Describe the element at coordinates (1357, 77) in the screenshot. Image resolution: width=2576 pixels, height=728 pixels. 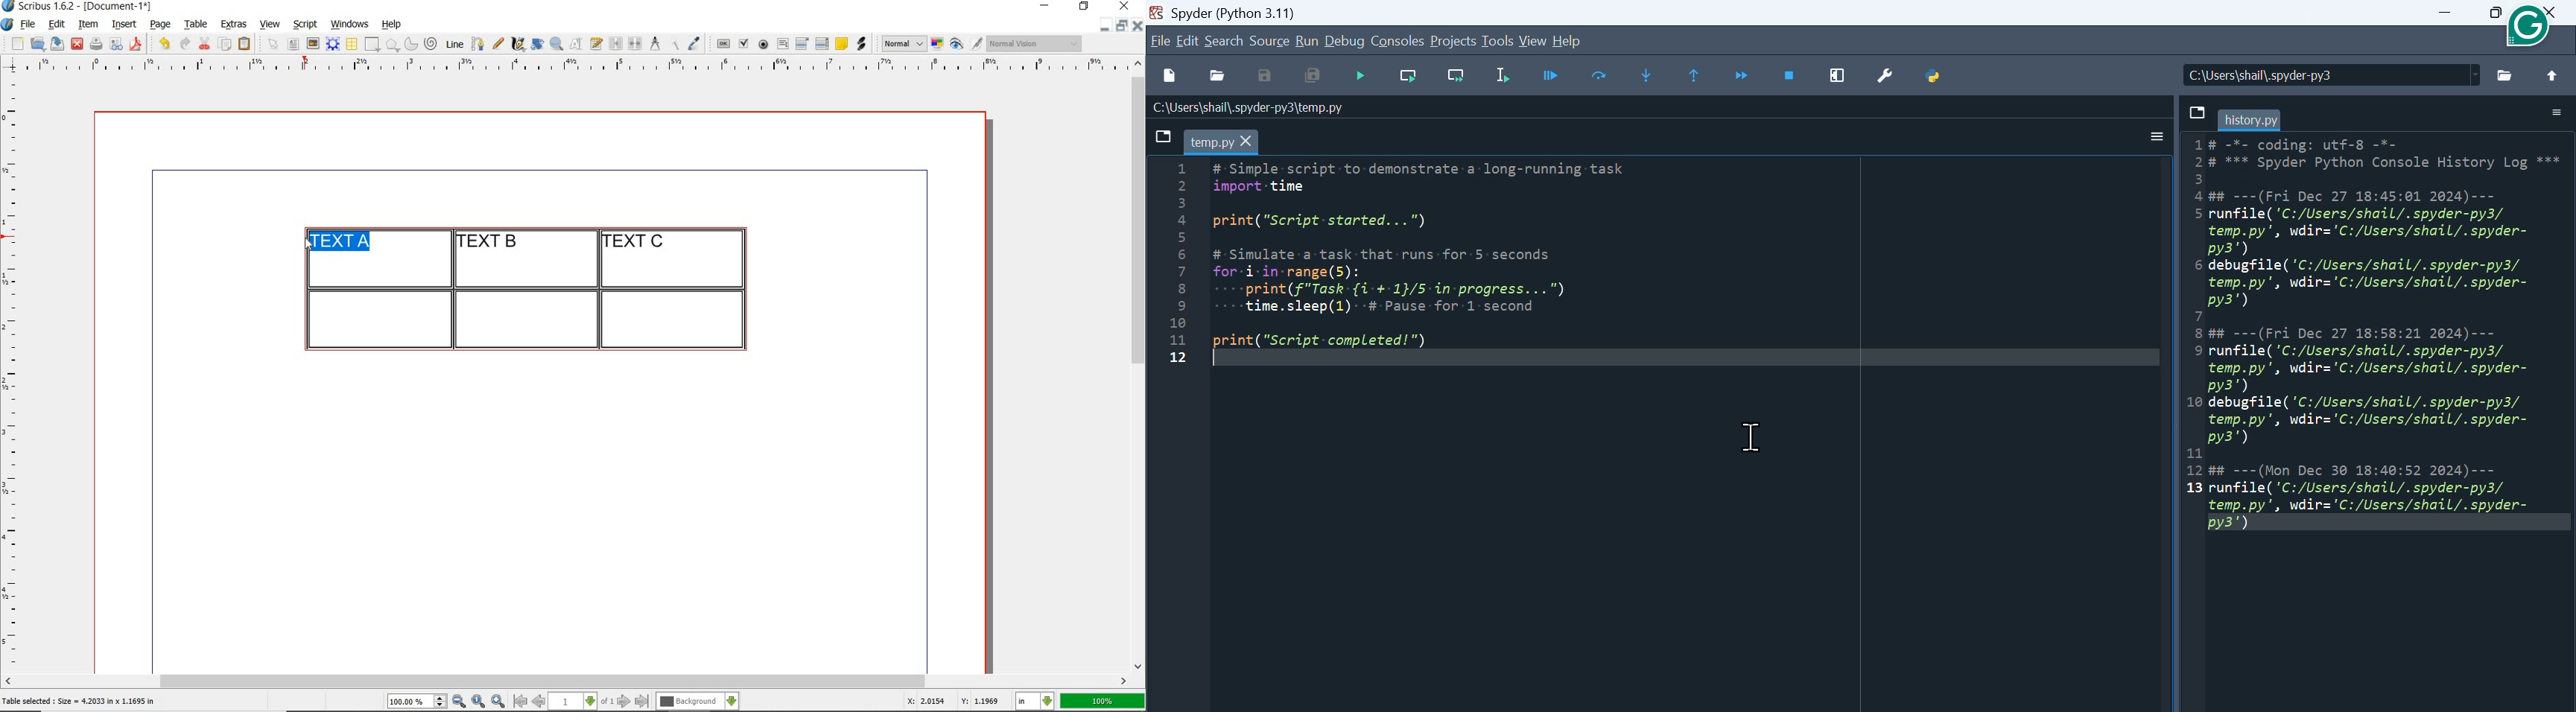
I see `Debug file` at that location.